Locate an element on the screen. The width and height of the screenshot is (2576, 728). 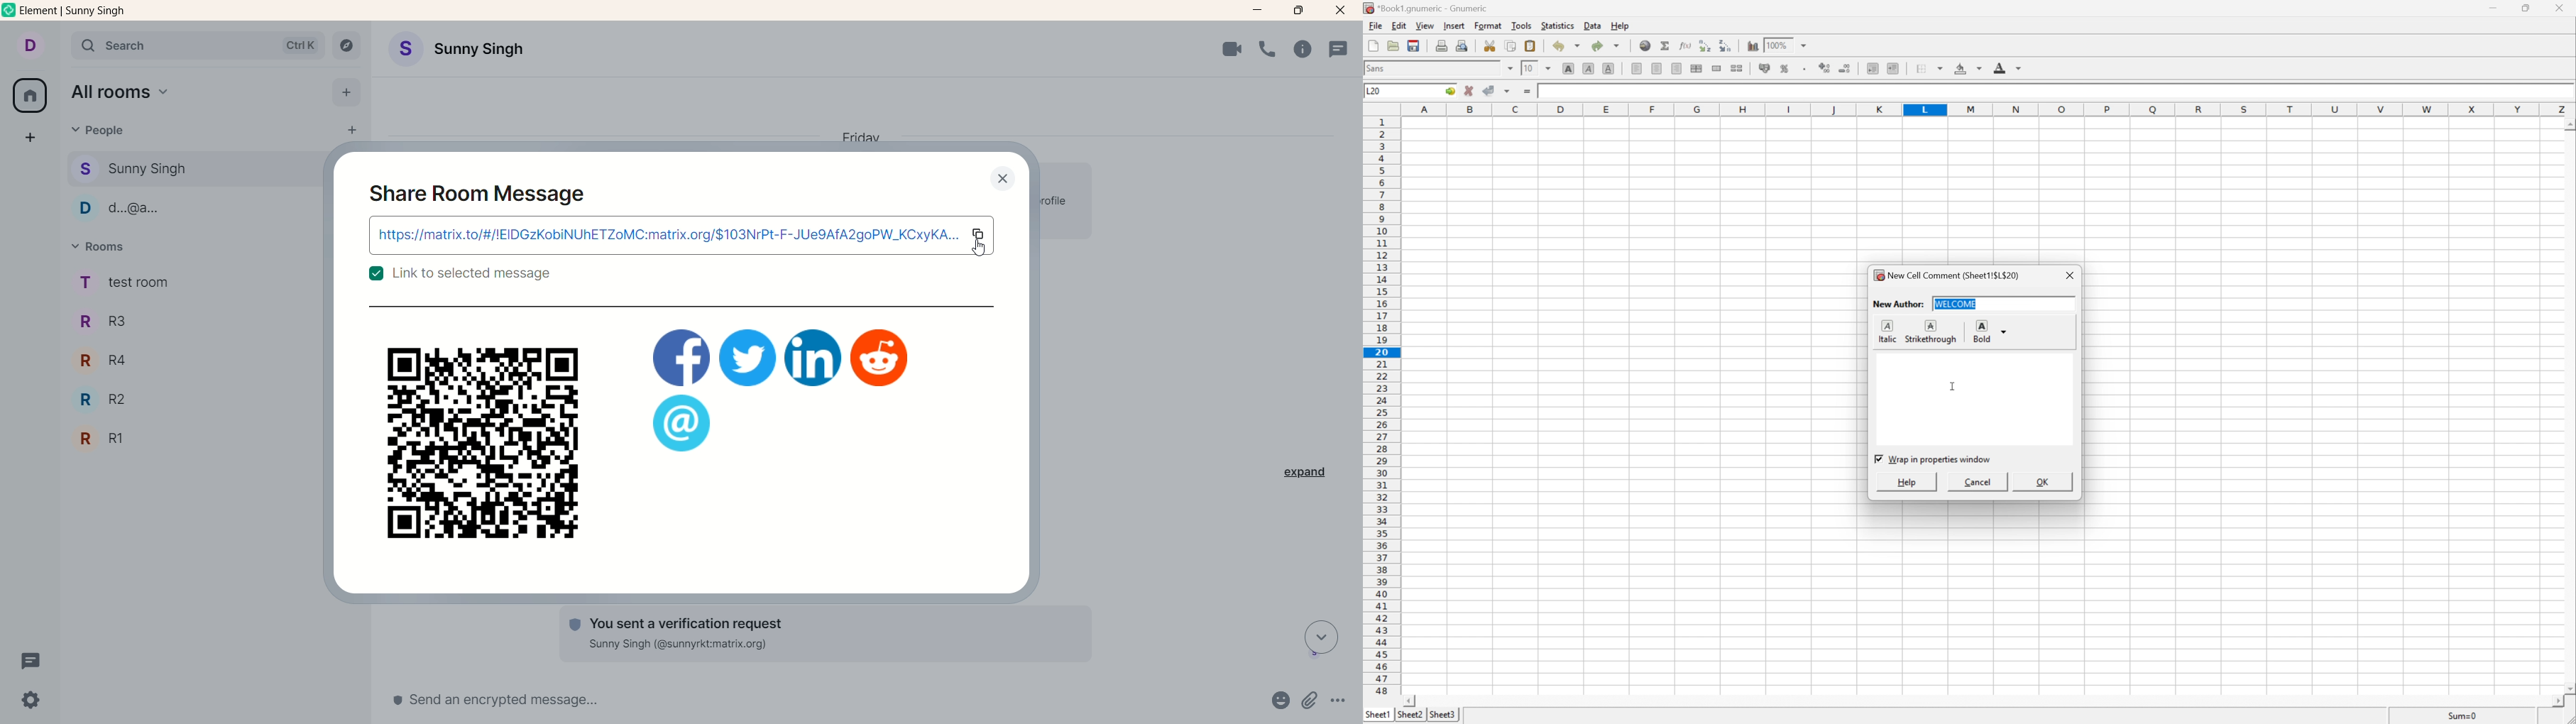
Row numbers is located at coordinates (1381, 406).